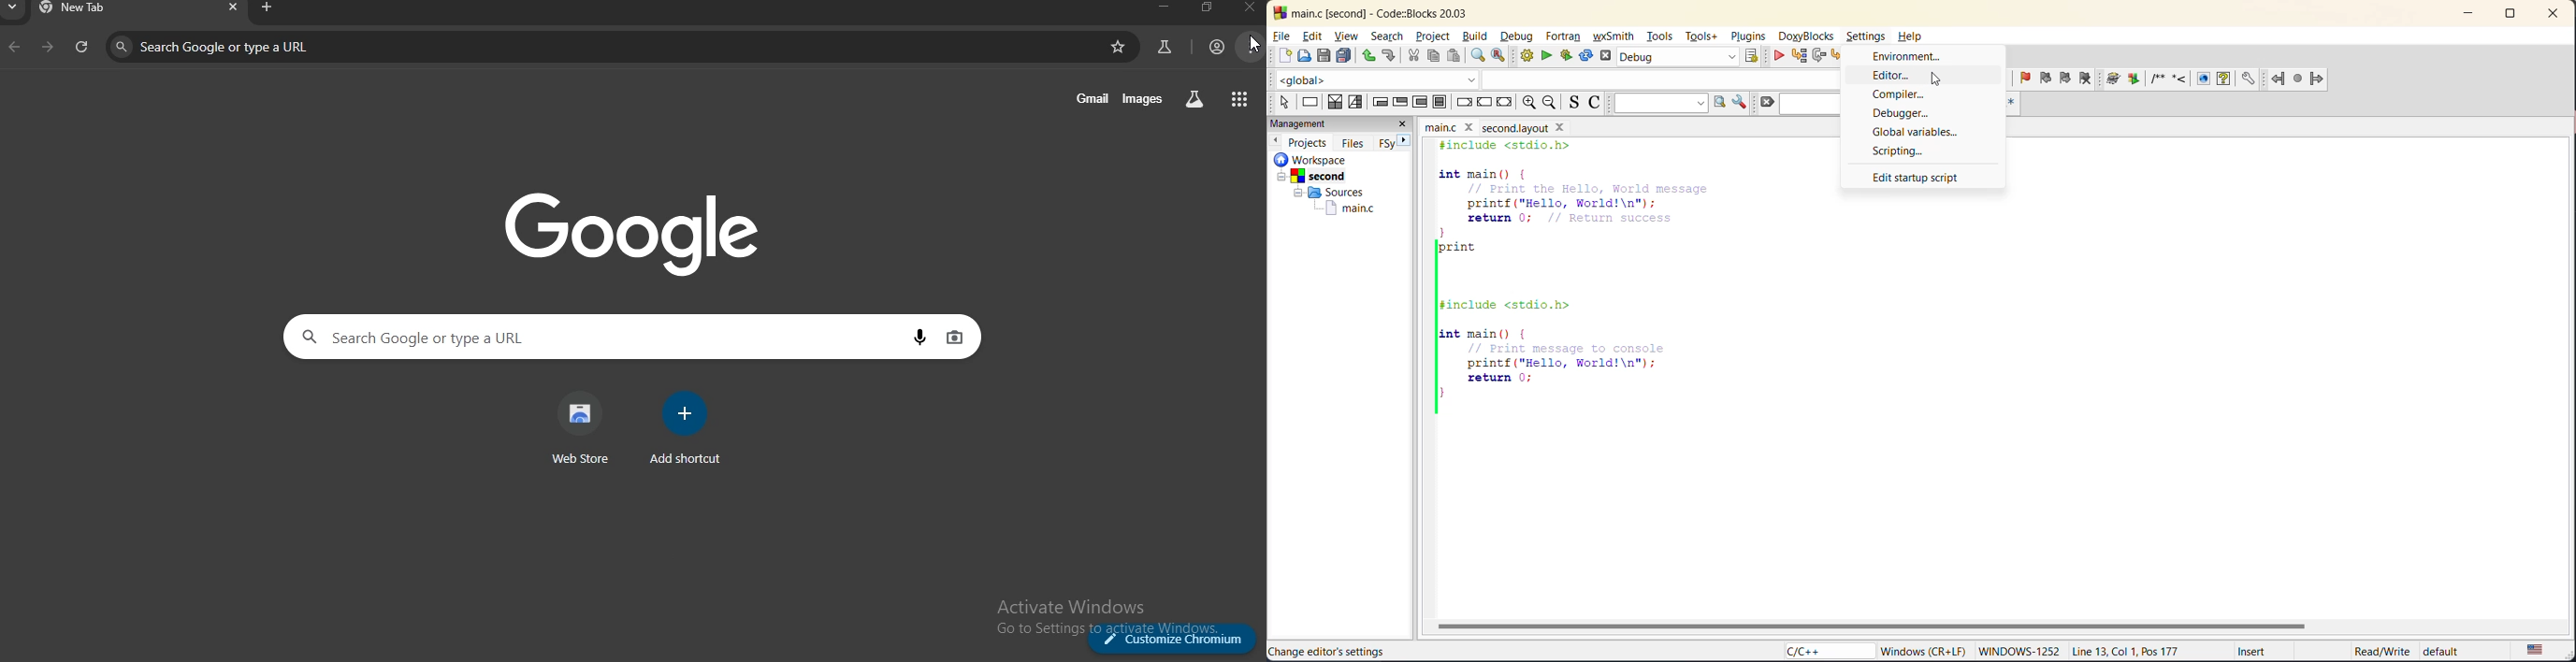 Image resolution: width=2576 pixels, height=672 pixels. Describe the element at coordinates (1251, 7) in the screenshot. I see `close` at that location.